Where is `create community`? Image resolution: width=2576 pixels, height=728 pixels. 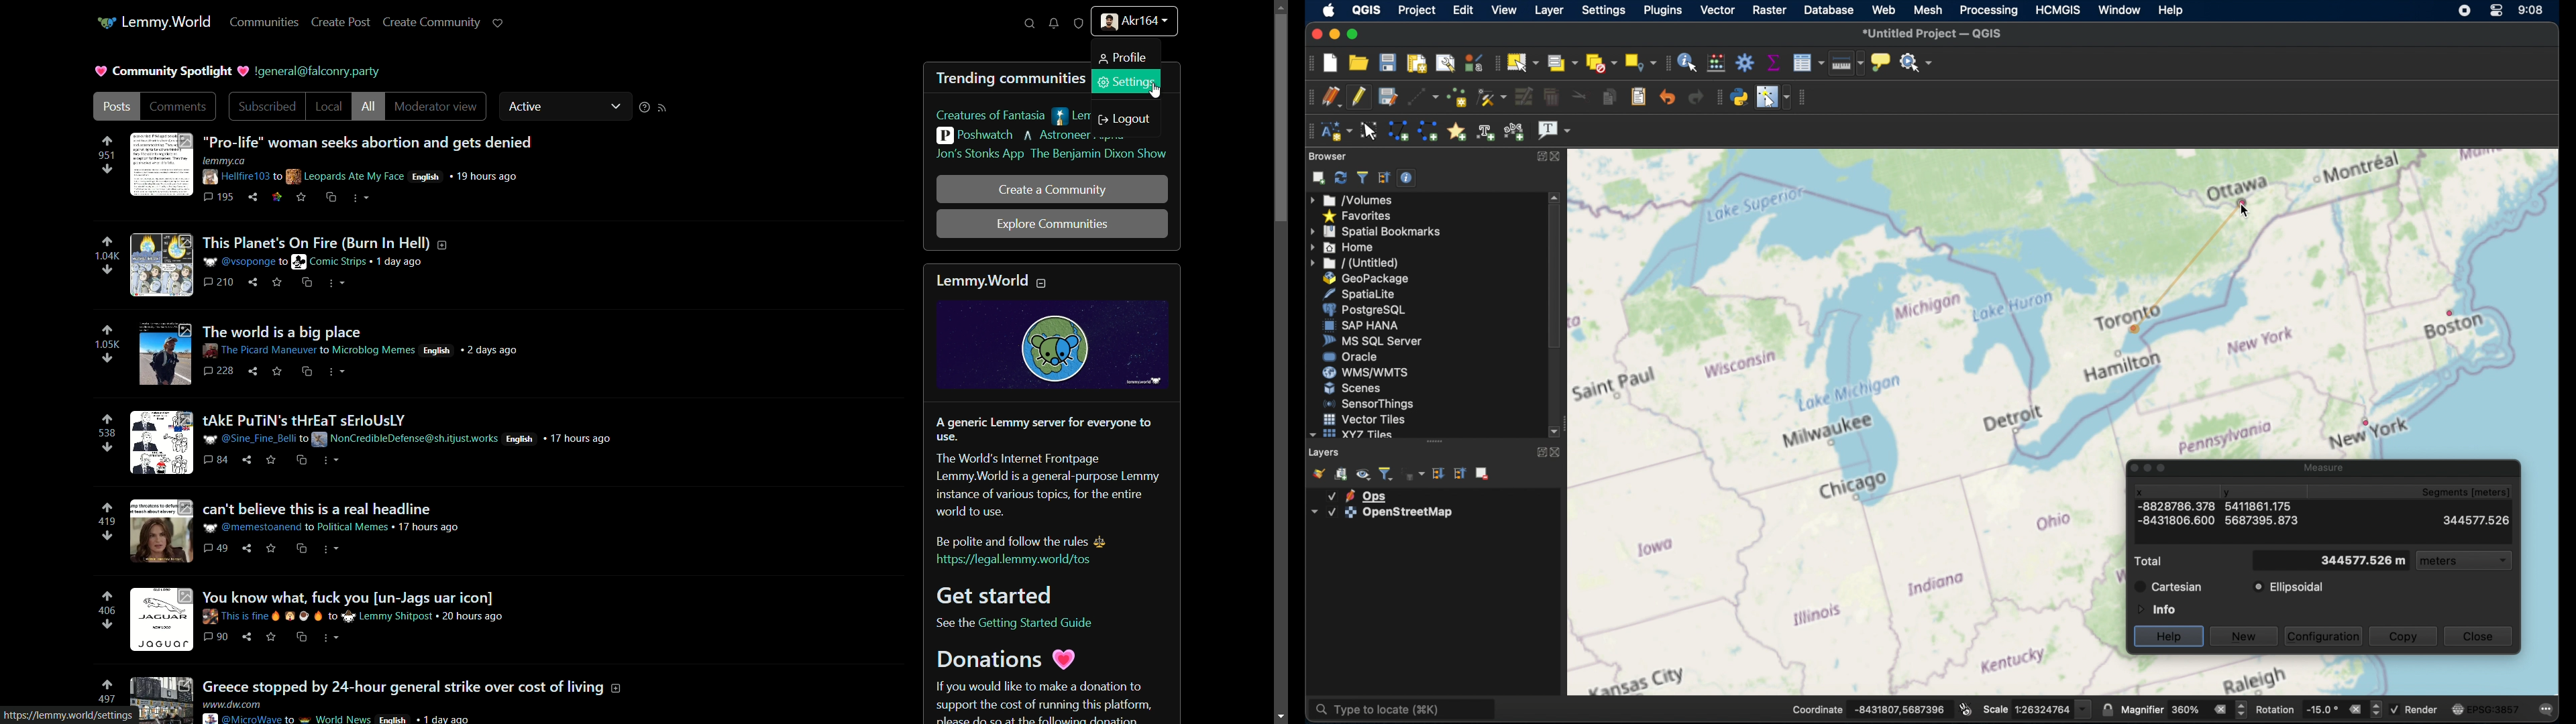 create community is located at coordinates (433, 22).